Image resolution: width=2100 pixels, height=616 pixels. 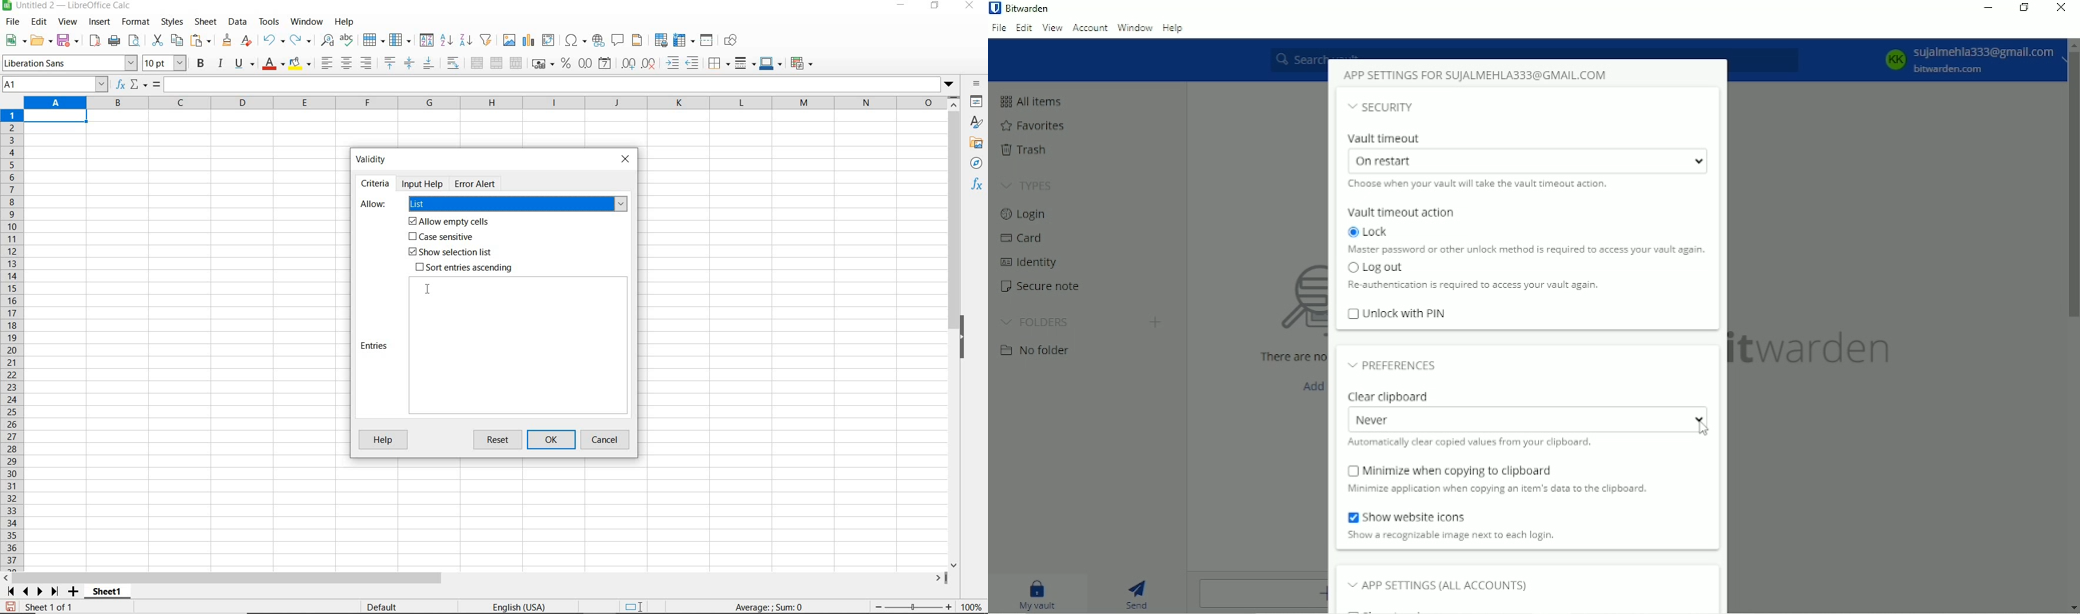 I want to click on merge cells, so click(x=497, y=62).